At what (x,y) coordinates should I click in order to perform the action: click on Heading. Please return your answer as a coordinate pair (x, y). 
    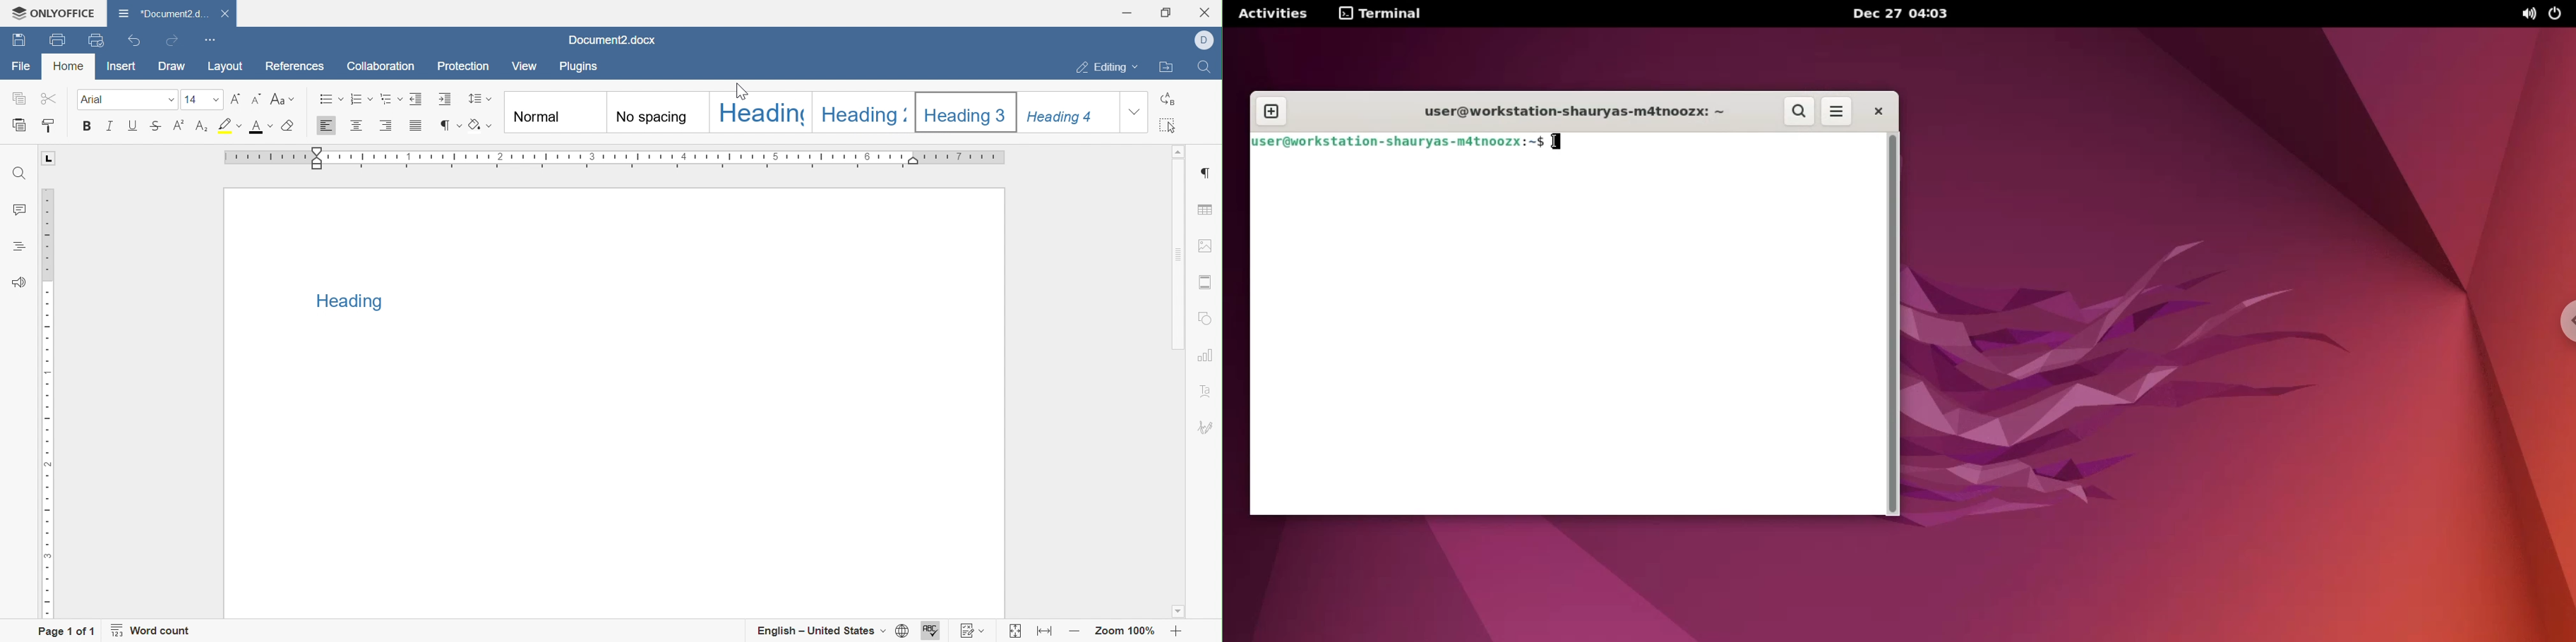
    Looking at the image, I should click on (760, 113).